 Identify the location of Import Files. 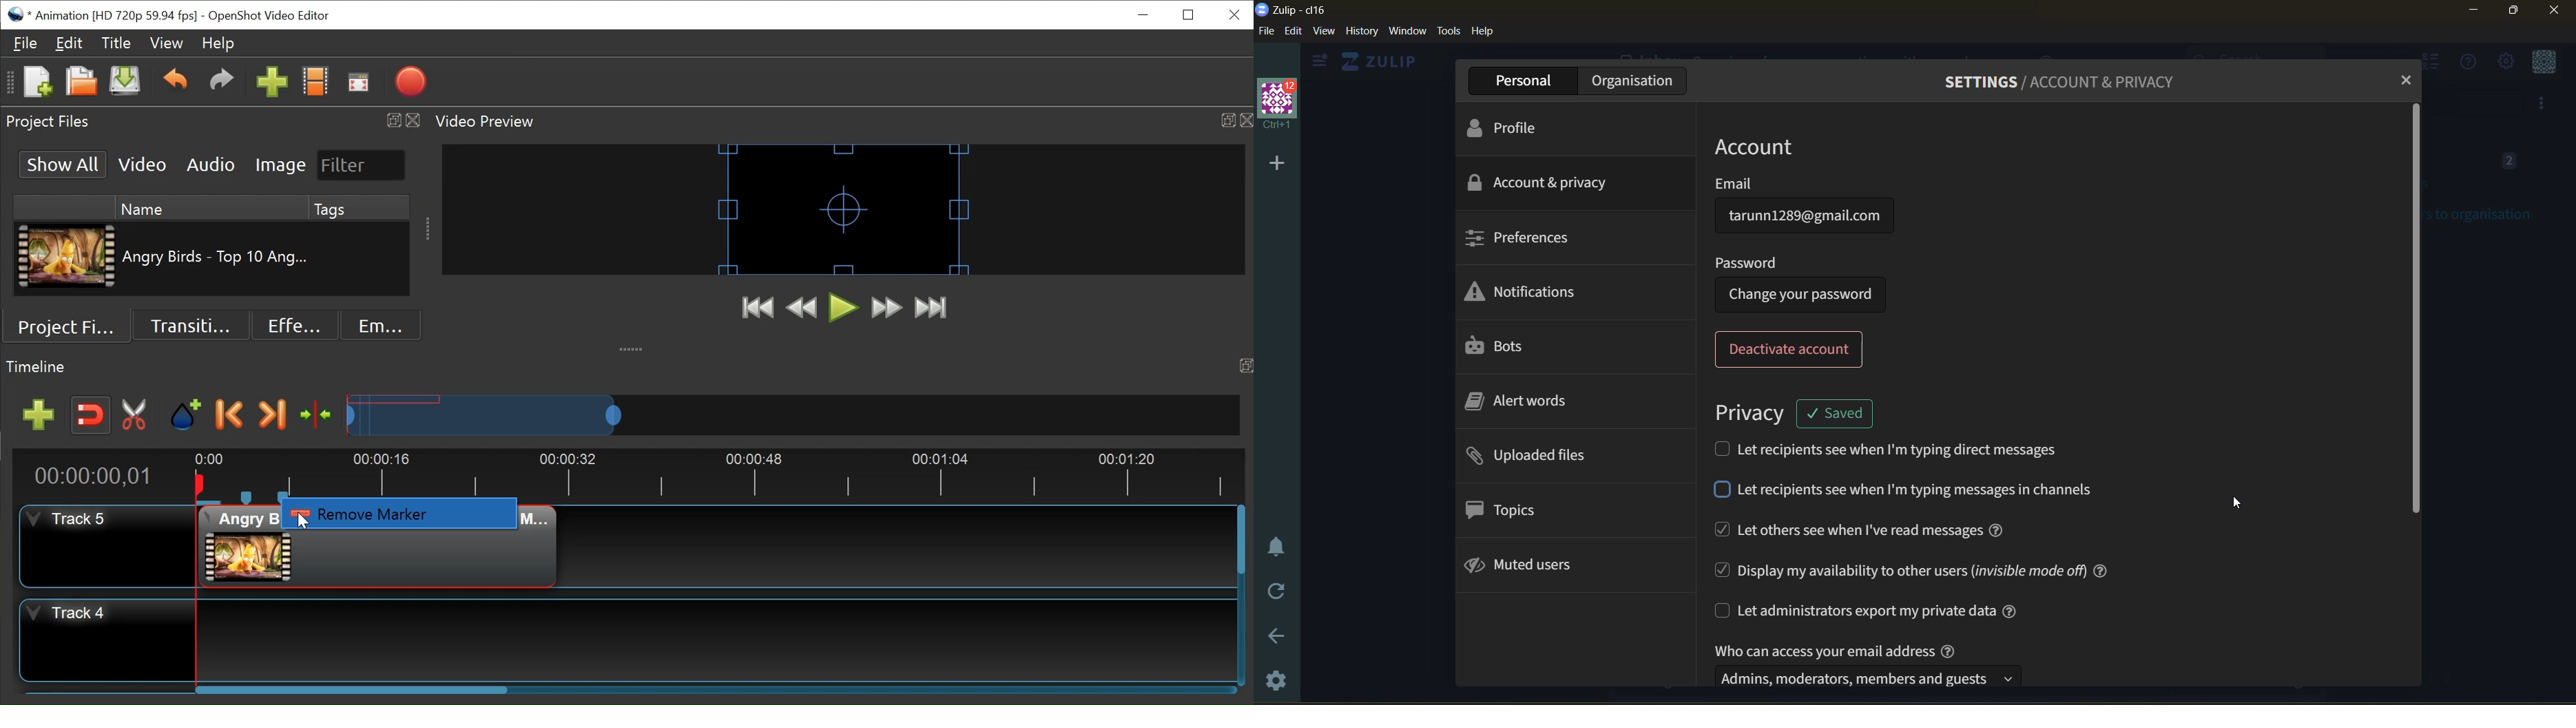
(272, 85).